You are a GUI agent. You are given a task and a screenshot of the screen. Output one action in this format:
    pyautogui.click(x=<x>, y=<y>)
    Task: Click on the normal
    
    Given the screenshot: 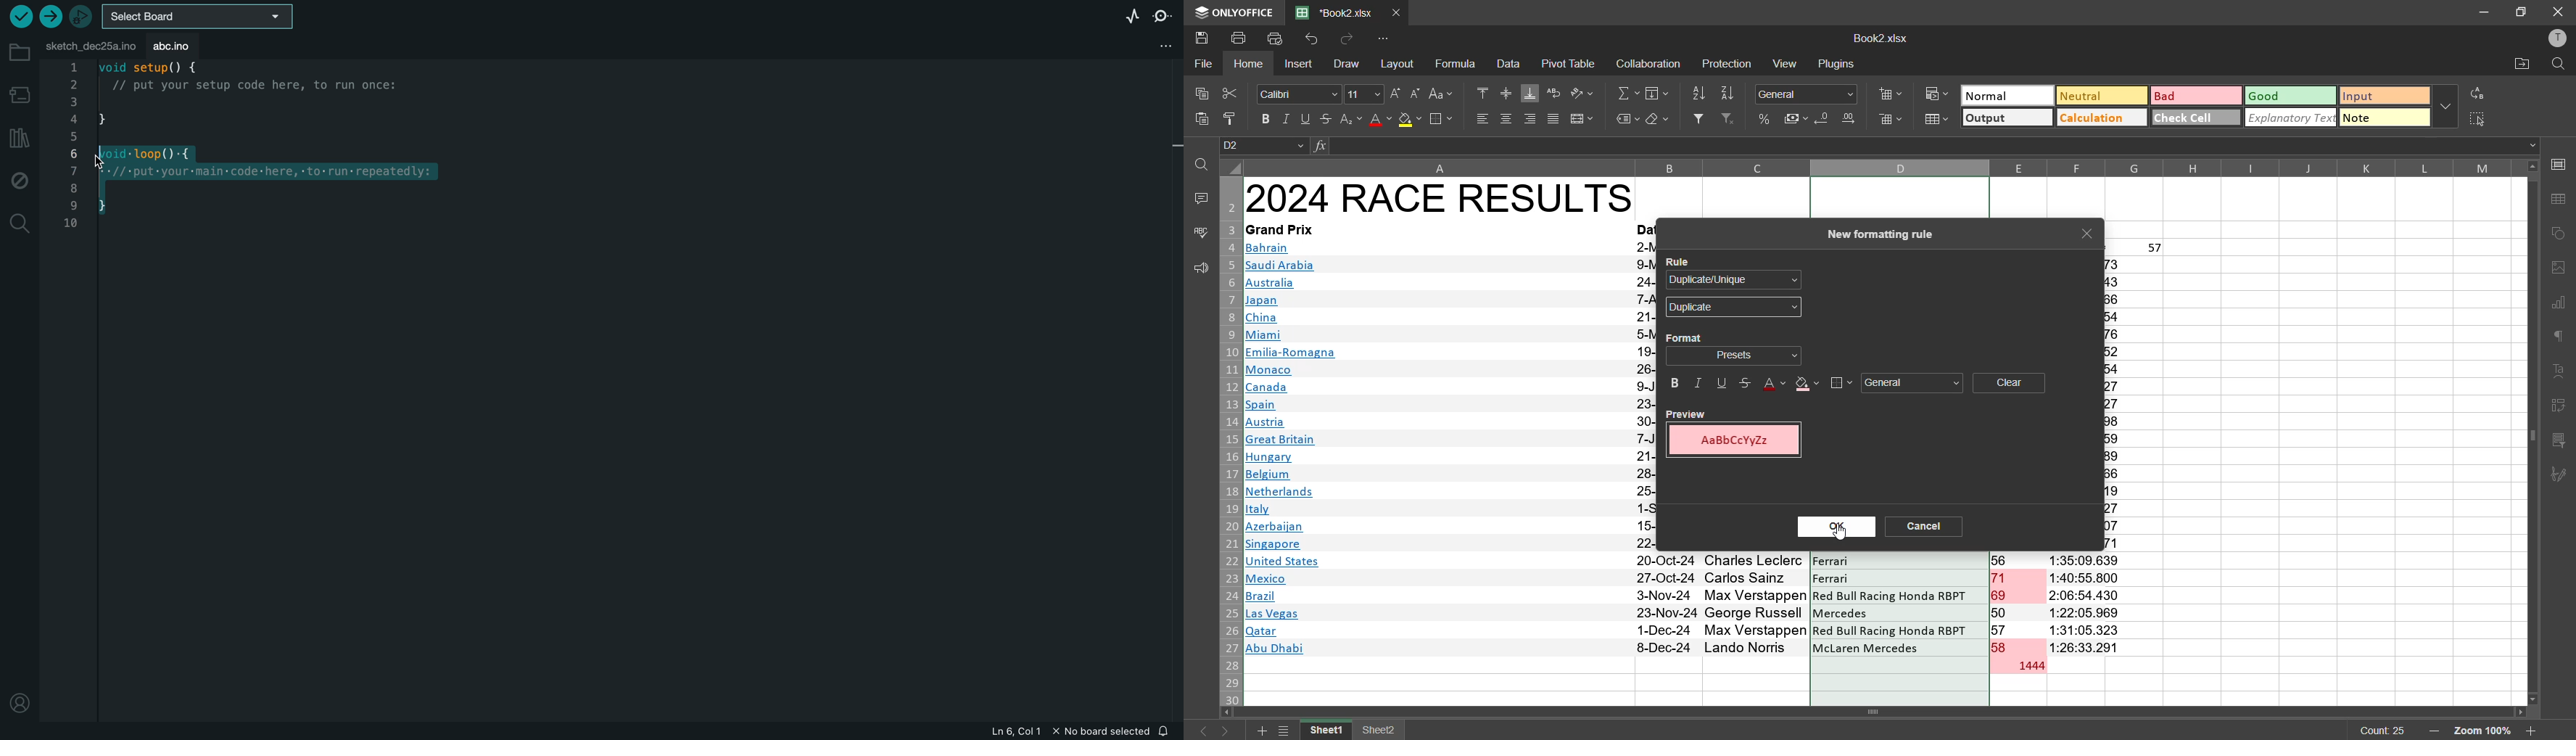 What is the action you would take?
    pyautogui.click(x=2005, y=95)
    